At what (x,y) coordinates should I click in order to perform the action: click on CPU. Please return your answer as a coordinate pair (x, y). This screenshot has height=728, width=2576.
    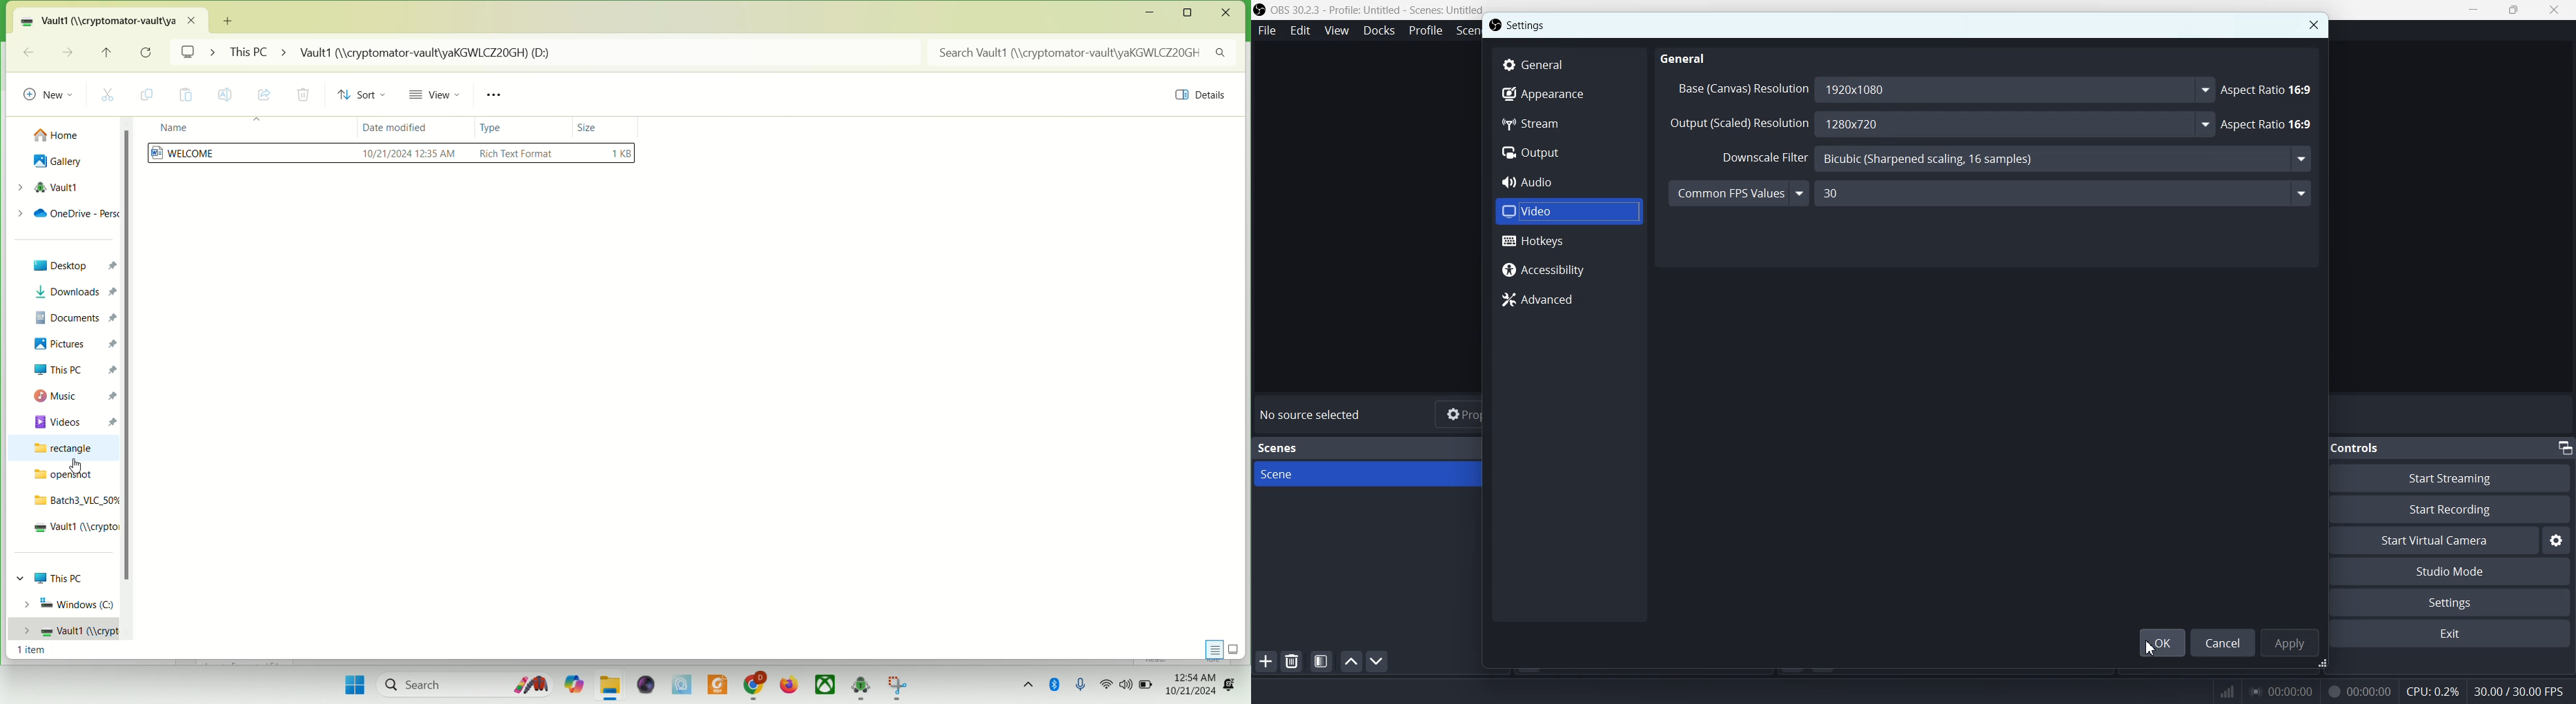
    Looking at the image, I should click on (2433, 692).